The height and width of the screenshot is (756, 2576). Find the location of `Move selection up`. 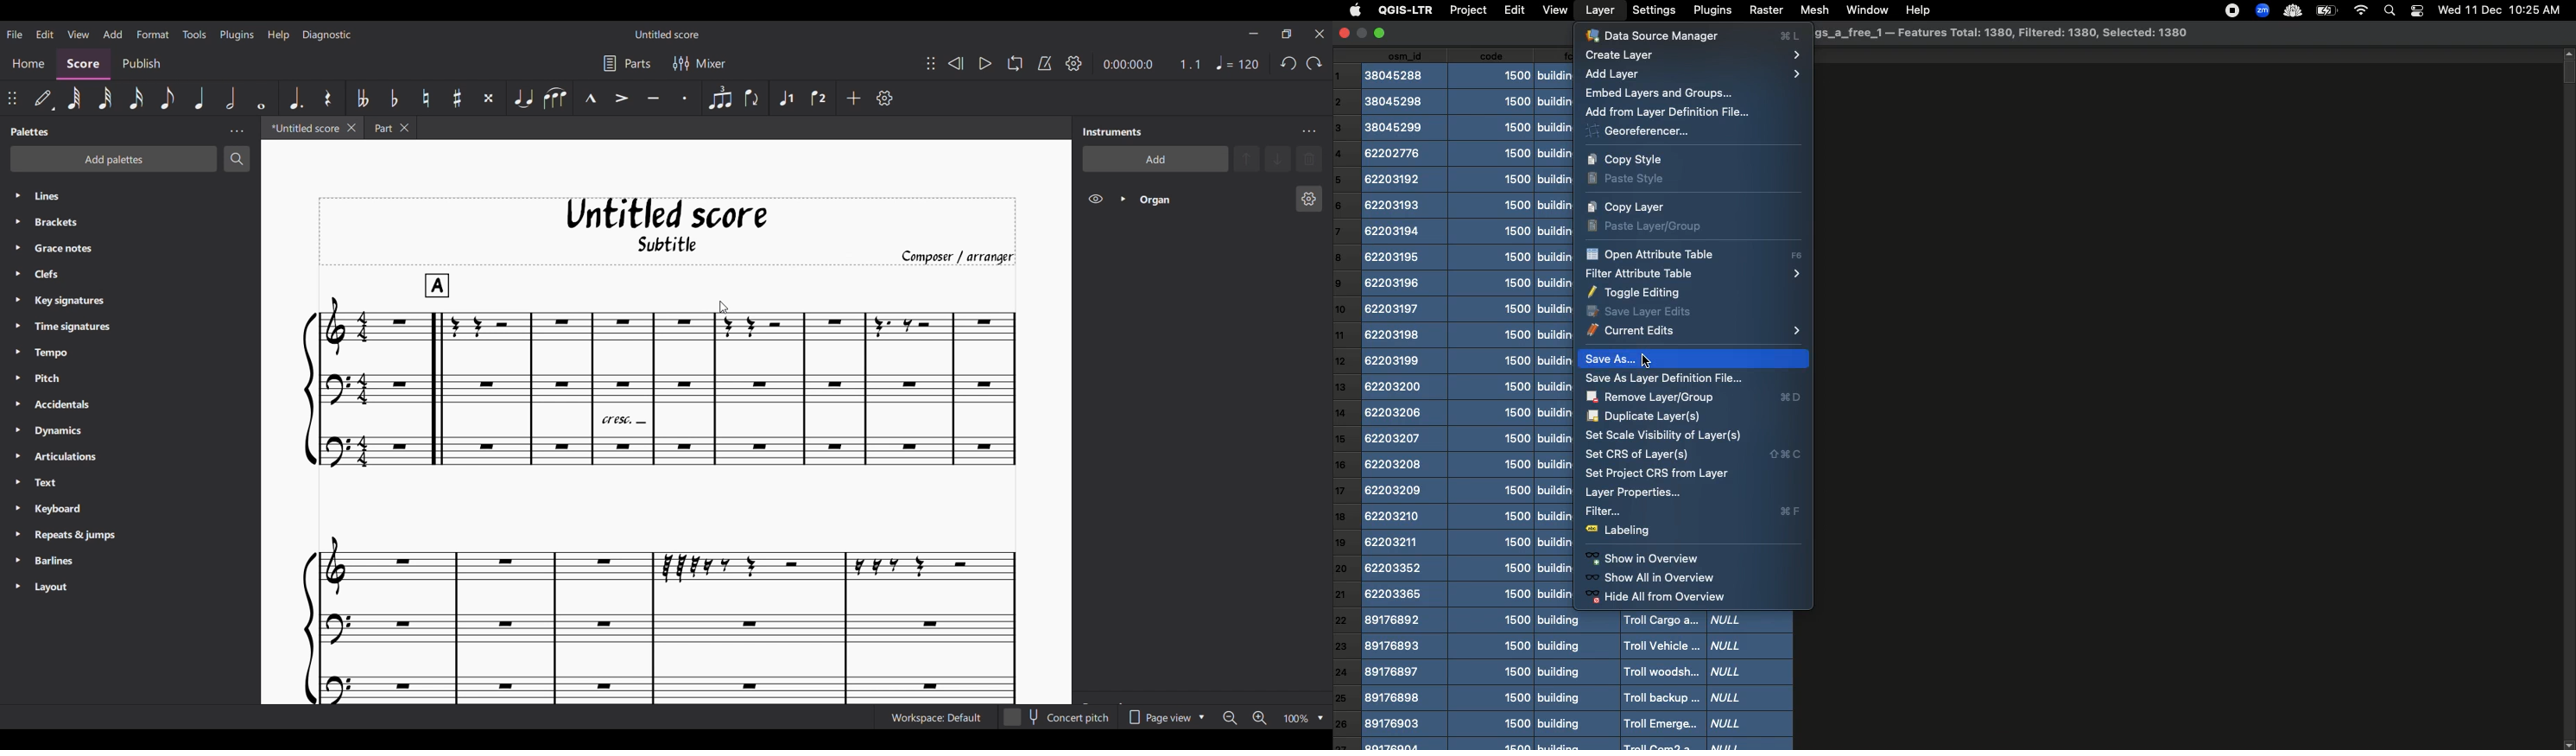

Move selection up is located at coordinates (1247, 158).